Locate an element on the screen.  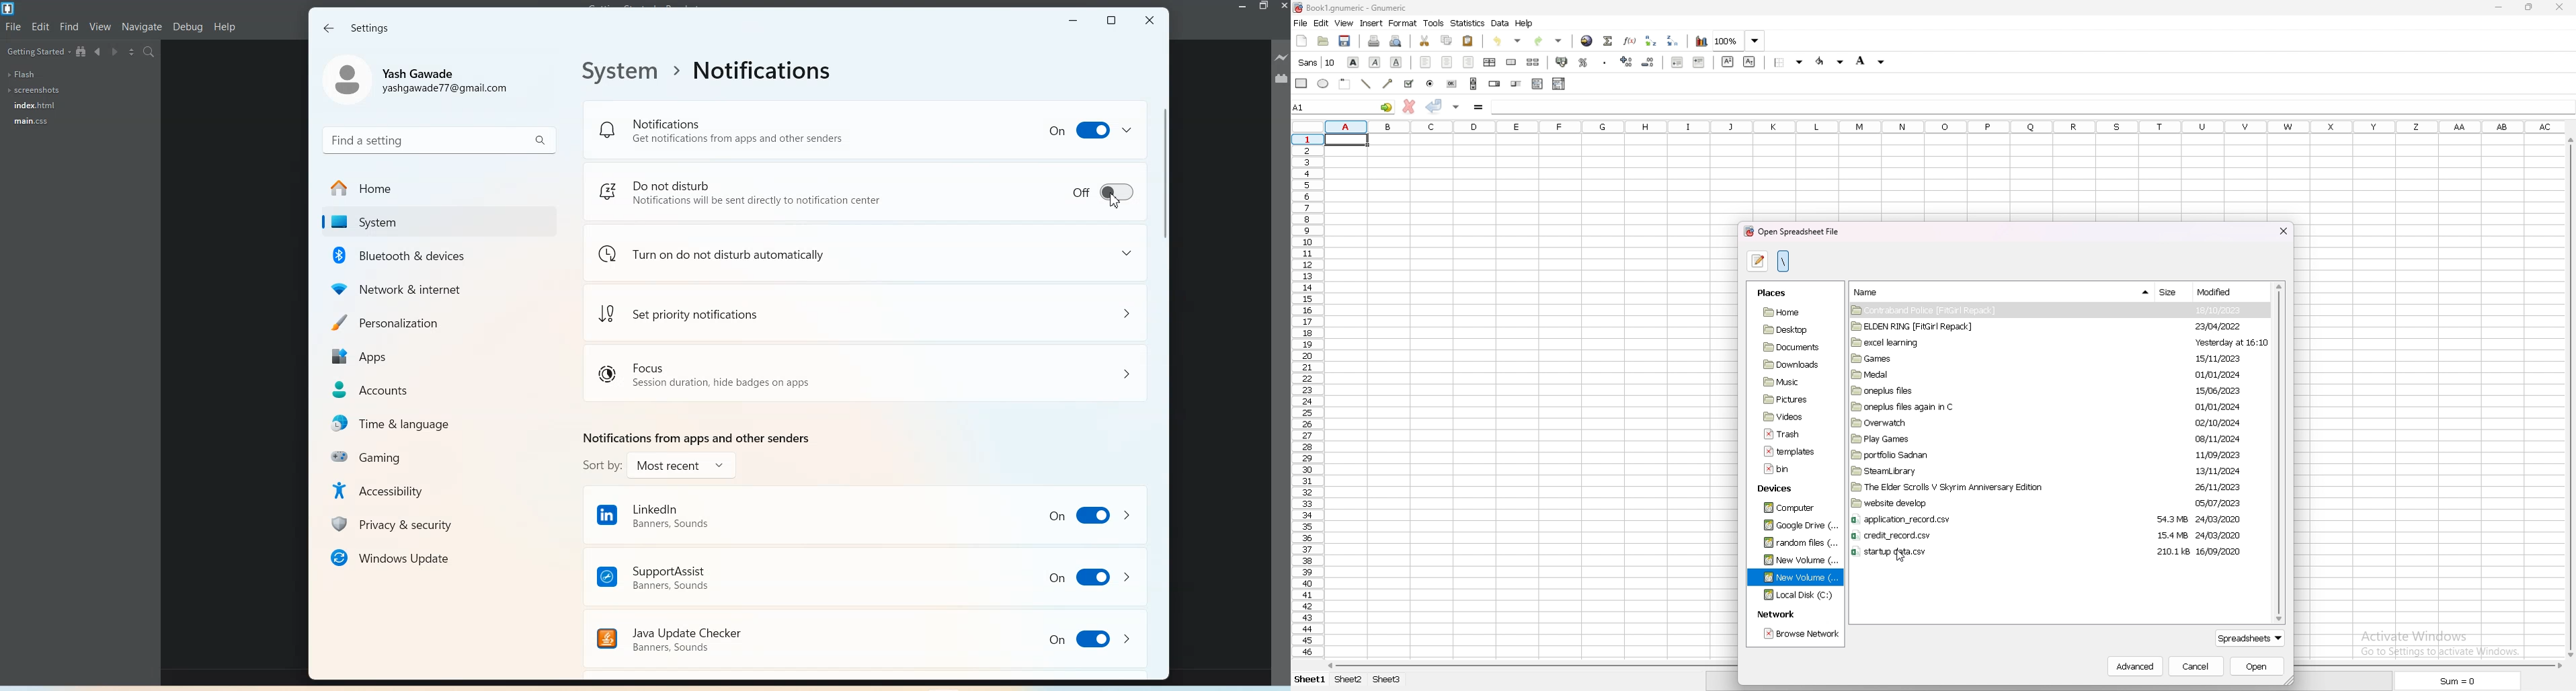
Edit is located at coordinates (40, 27).